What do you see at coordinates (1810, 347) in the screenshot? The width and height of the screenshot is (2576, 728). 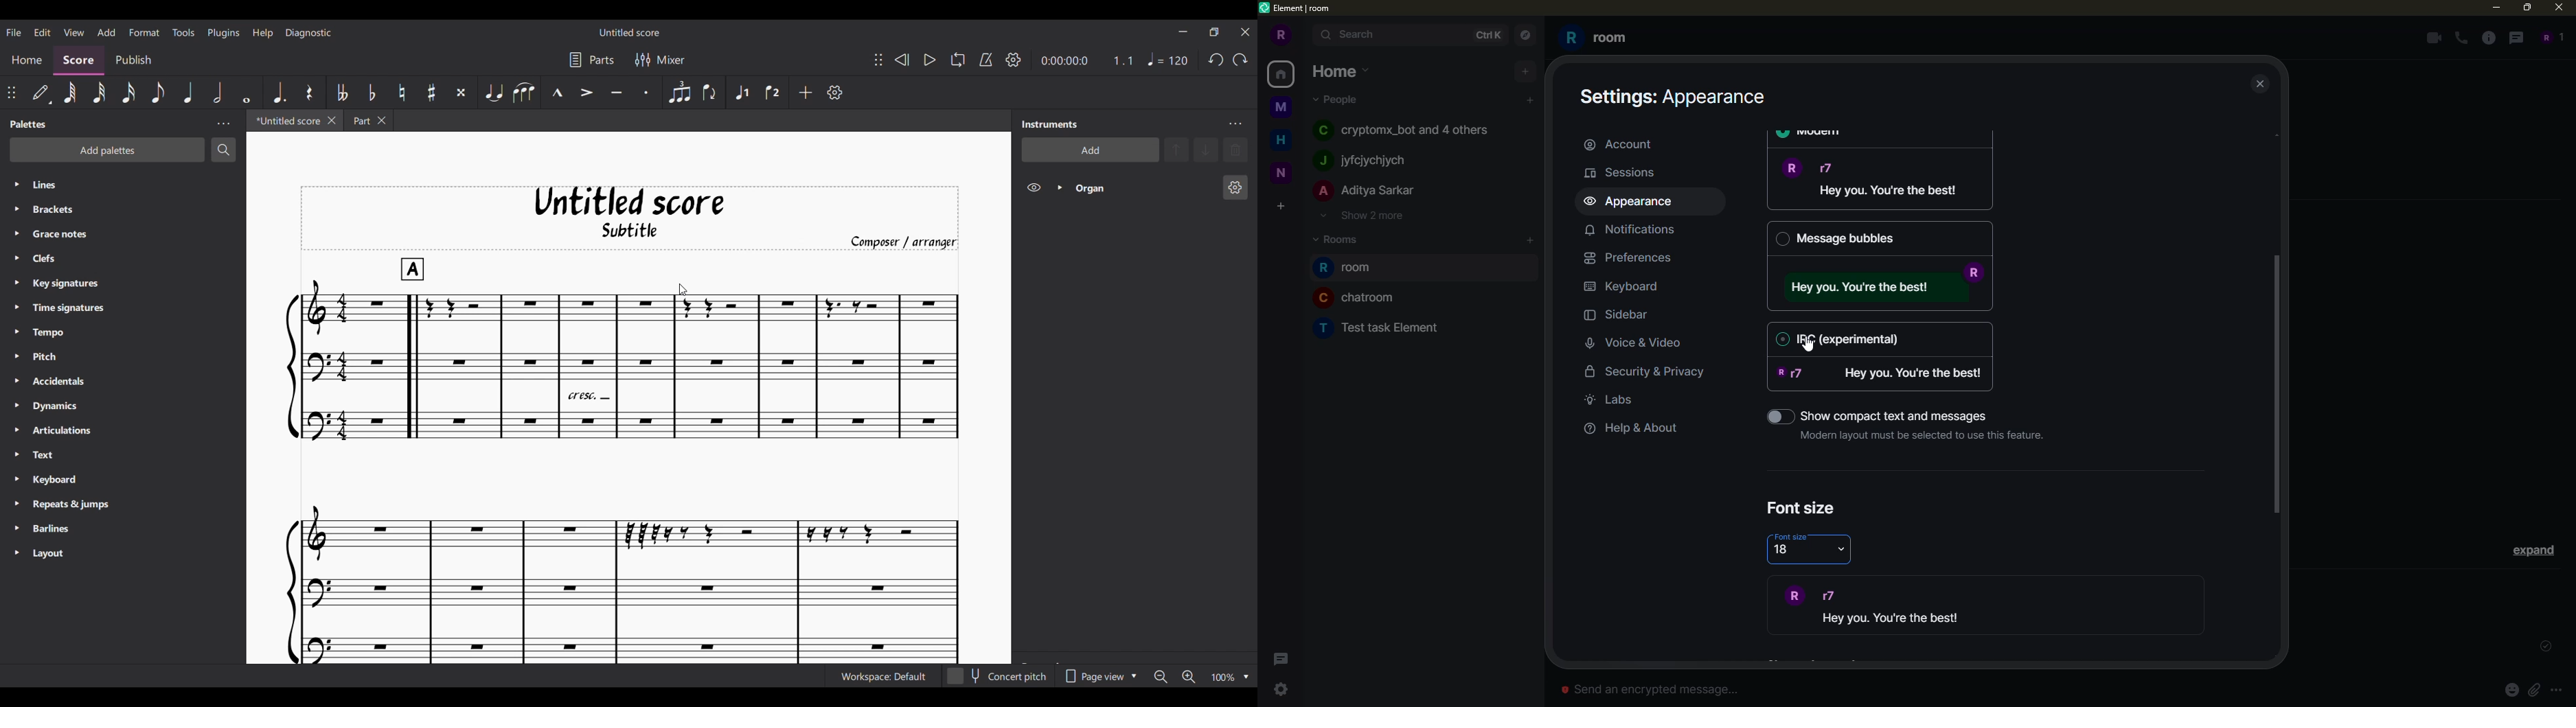 I see `cursor` at bounding box center [1810, 347].